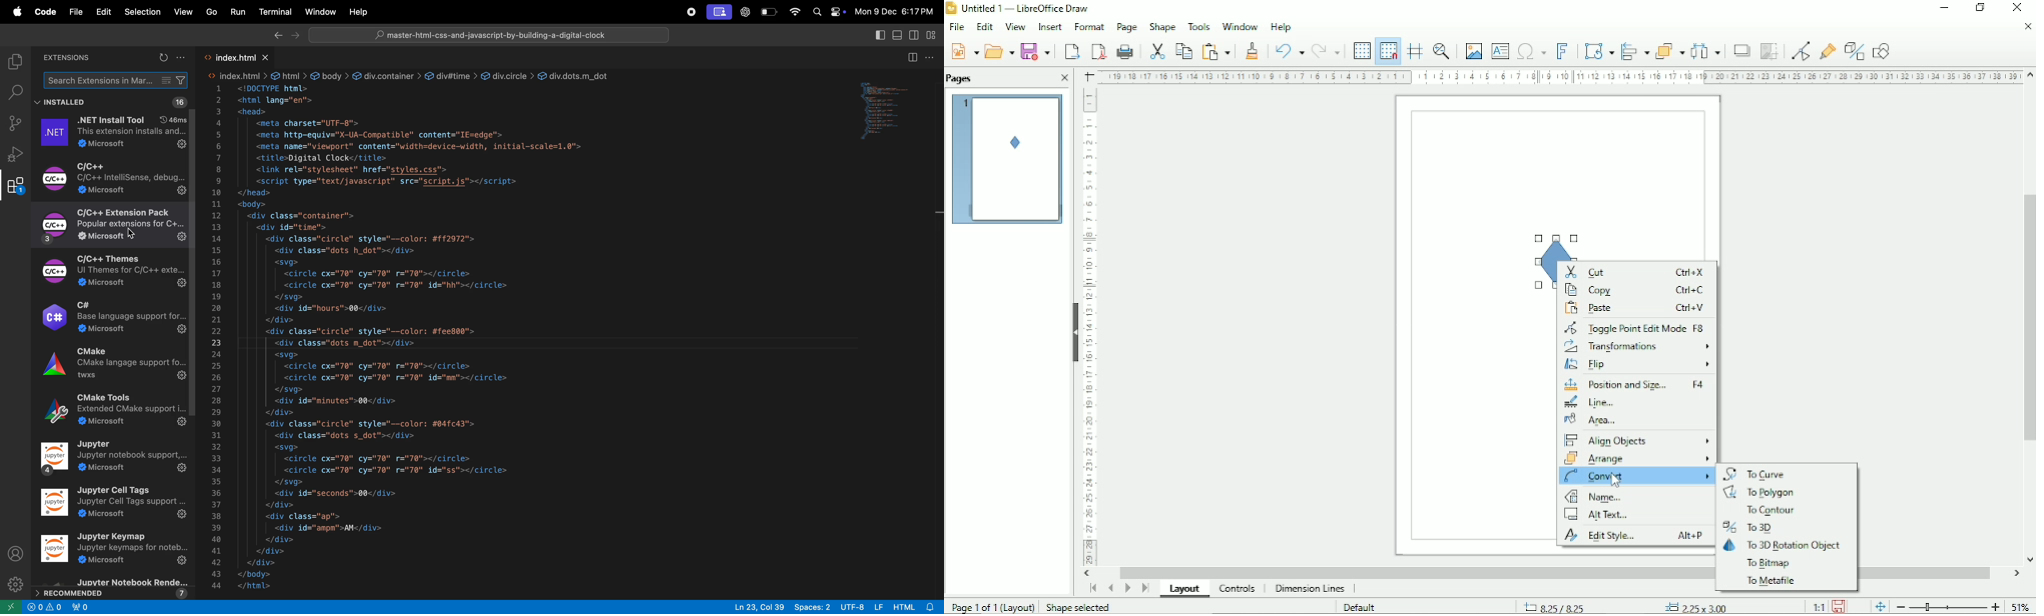 The image size is (2044, 616). I want to click on Export, so click(1070, 50).